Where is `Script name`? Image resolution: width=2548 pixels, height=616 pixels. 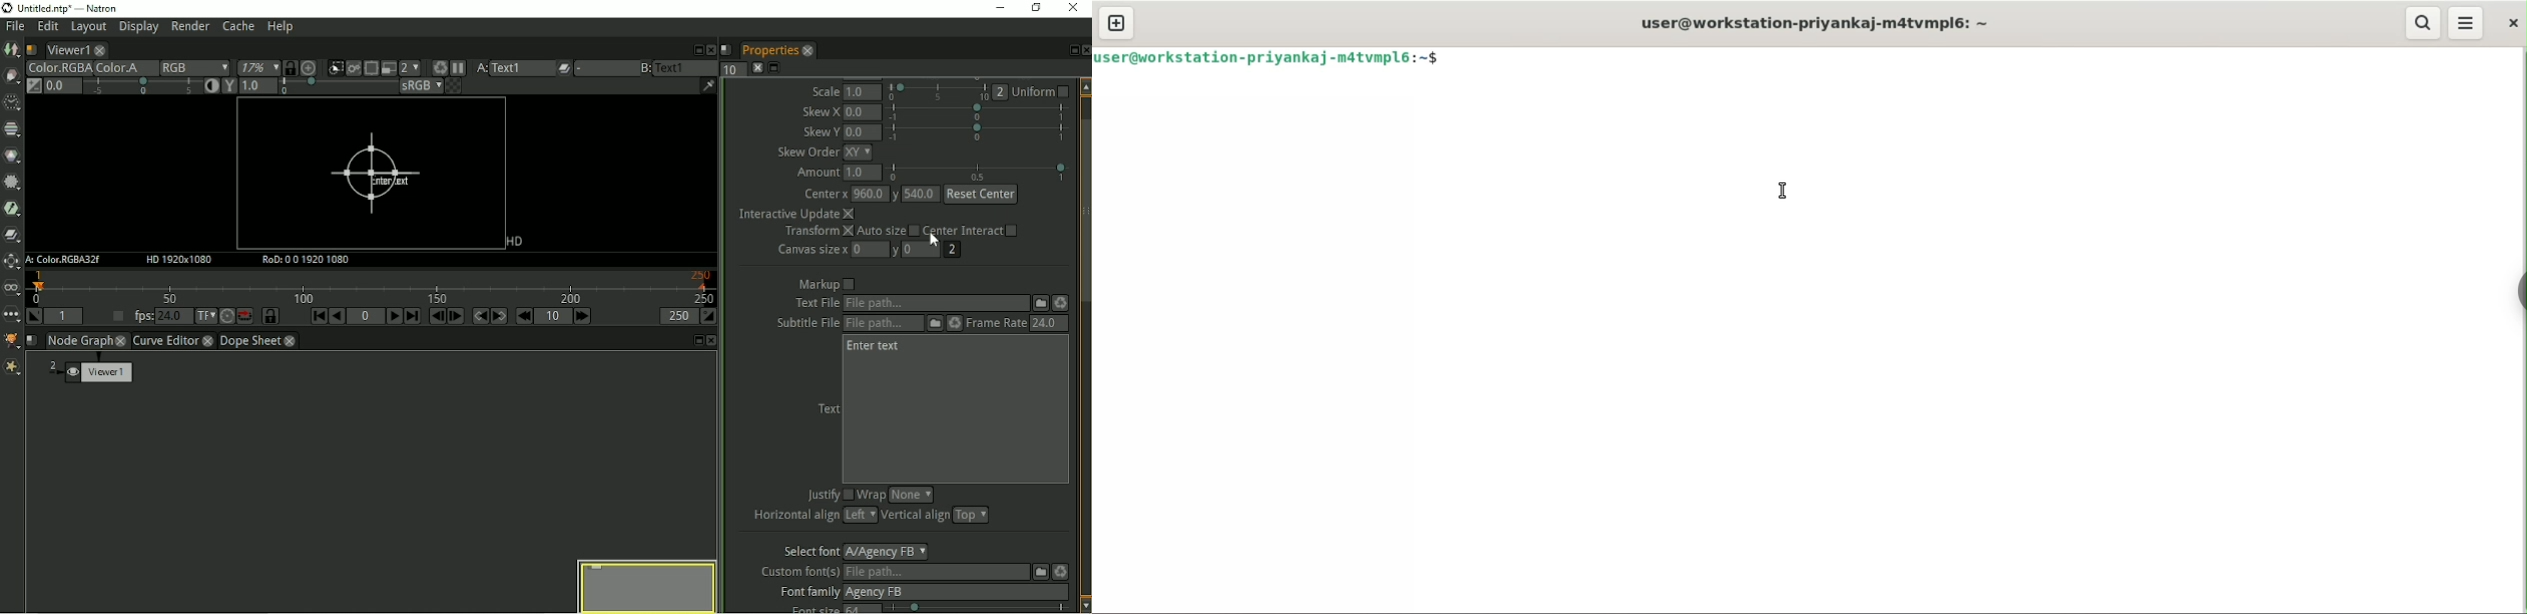
Script name is located at coordinates (726, 49).